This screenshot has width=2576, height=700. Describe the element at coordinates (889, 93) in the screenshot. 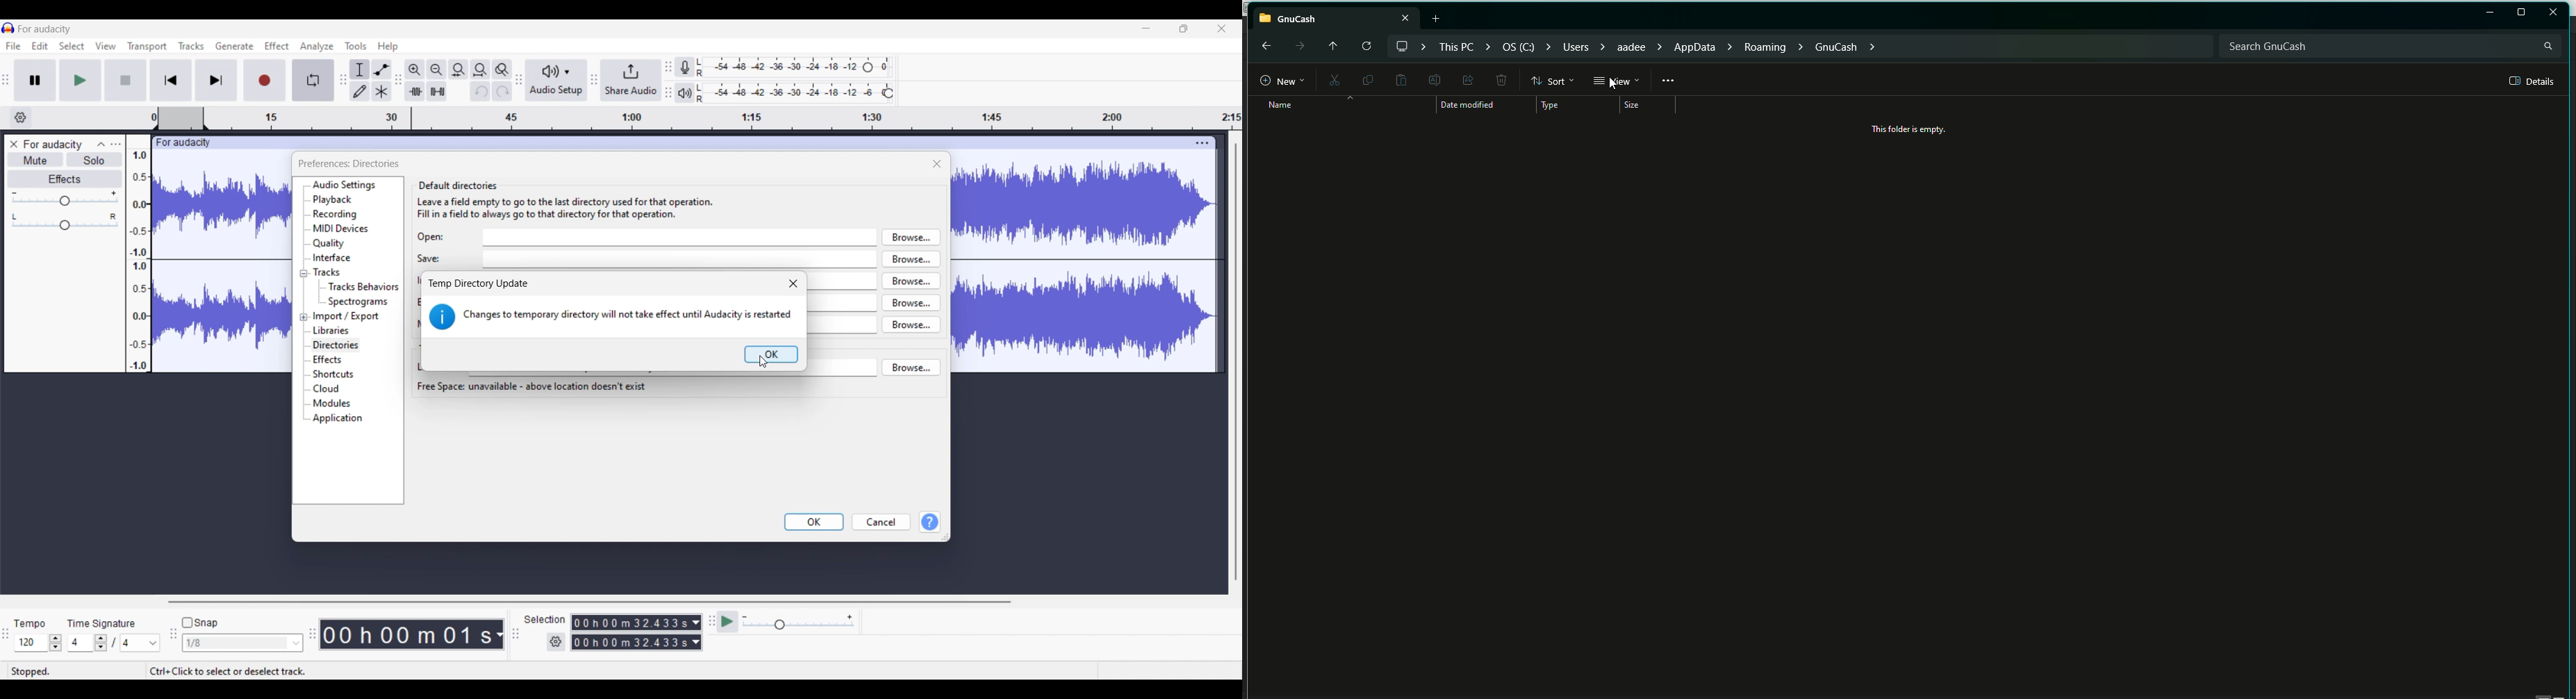

I see `Header to change playback level` at that location.